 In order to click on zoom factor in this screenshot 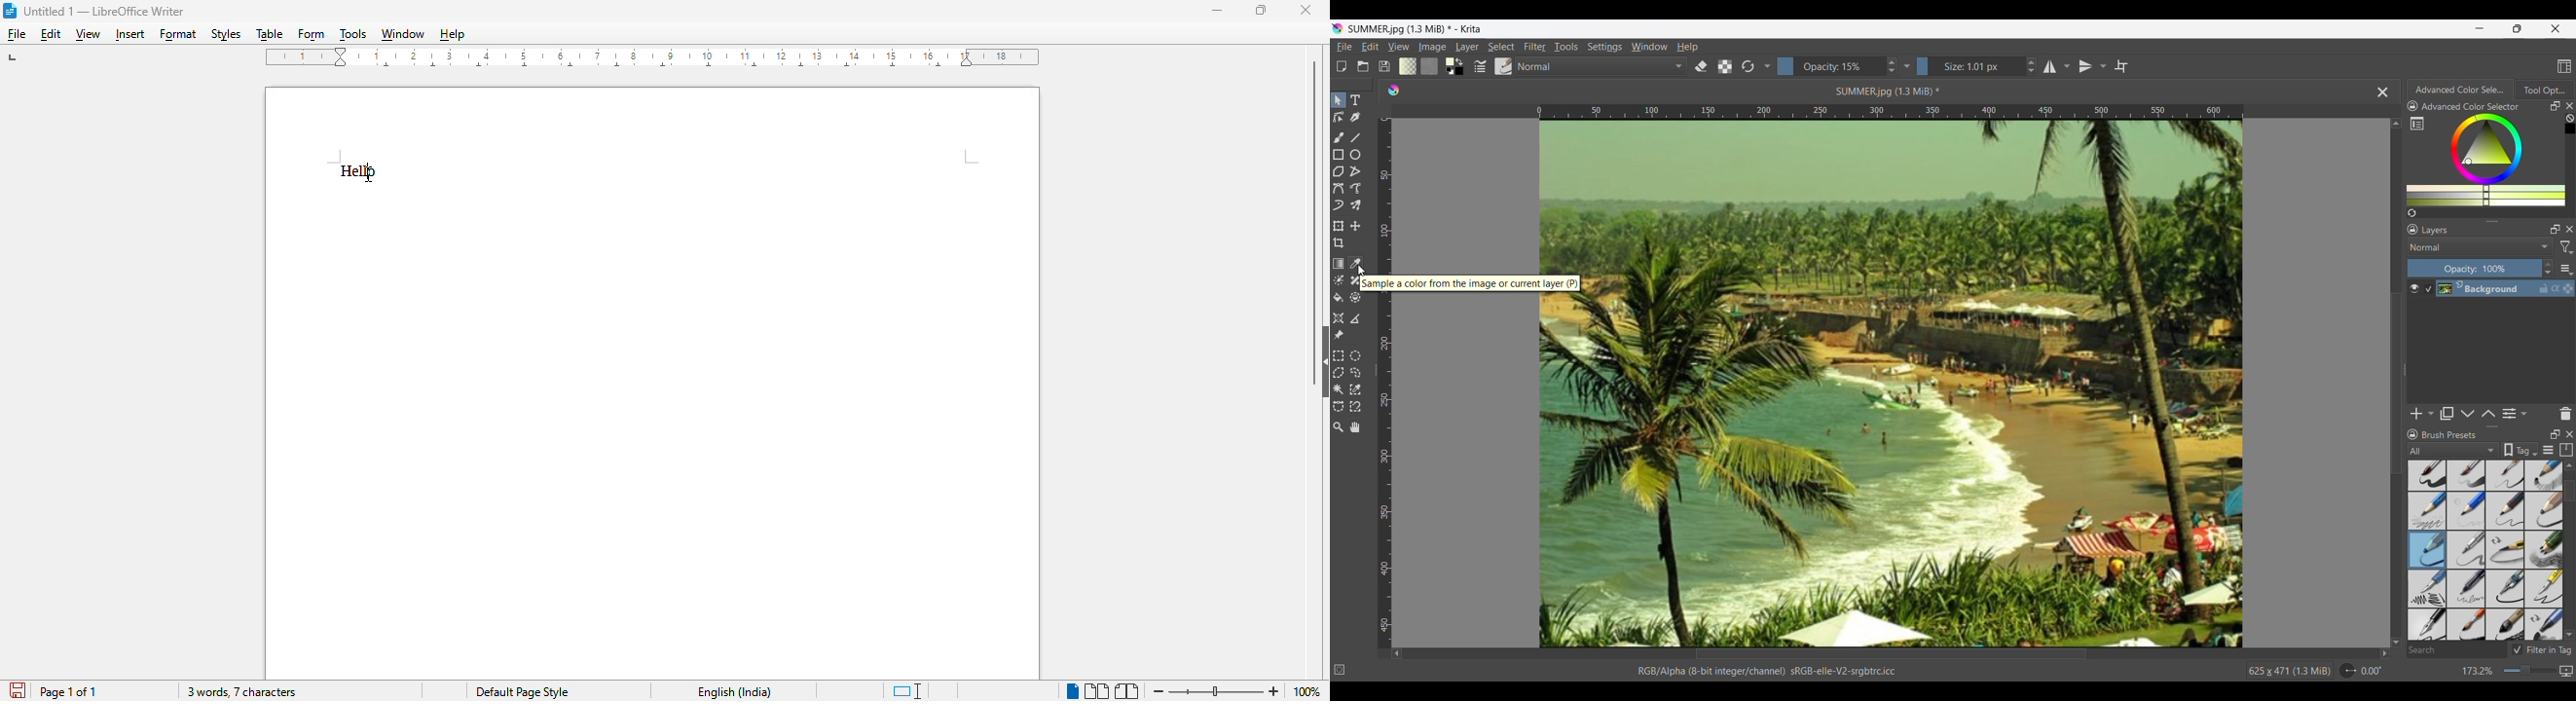, I will do `click(1306, 691)`.